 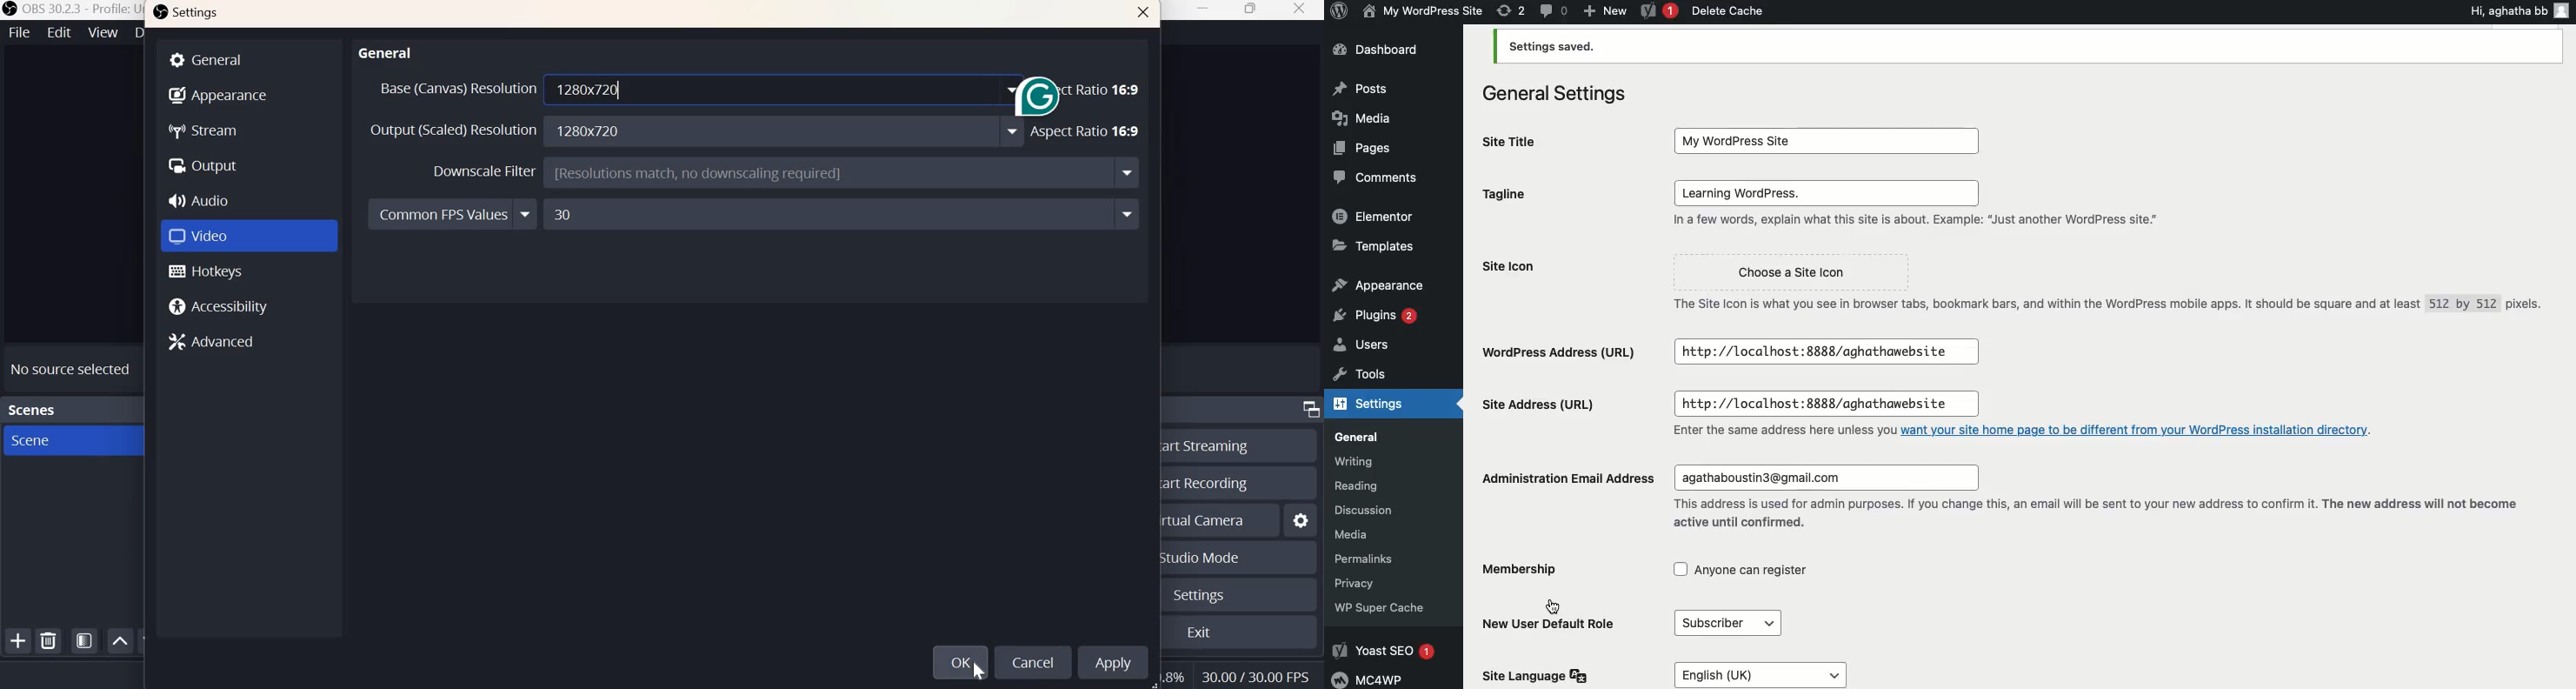 I want to click on grammarly, so click(x=1038, y=109).